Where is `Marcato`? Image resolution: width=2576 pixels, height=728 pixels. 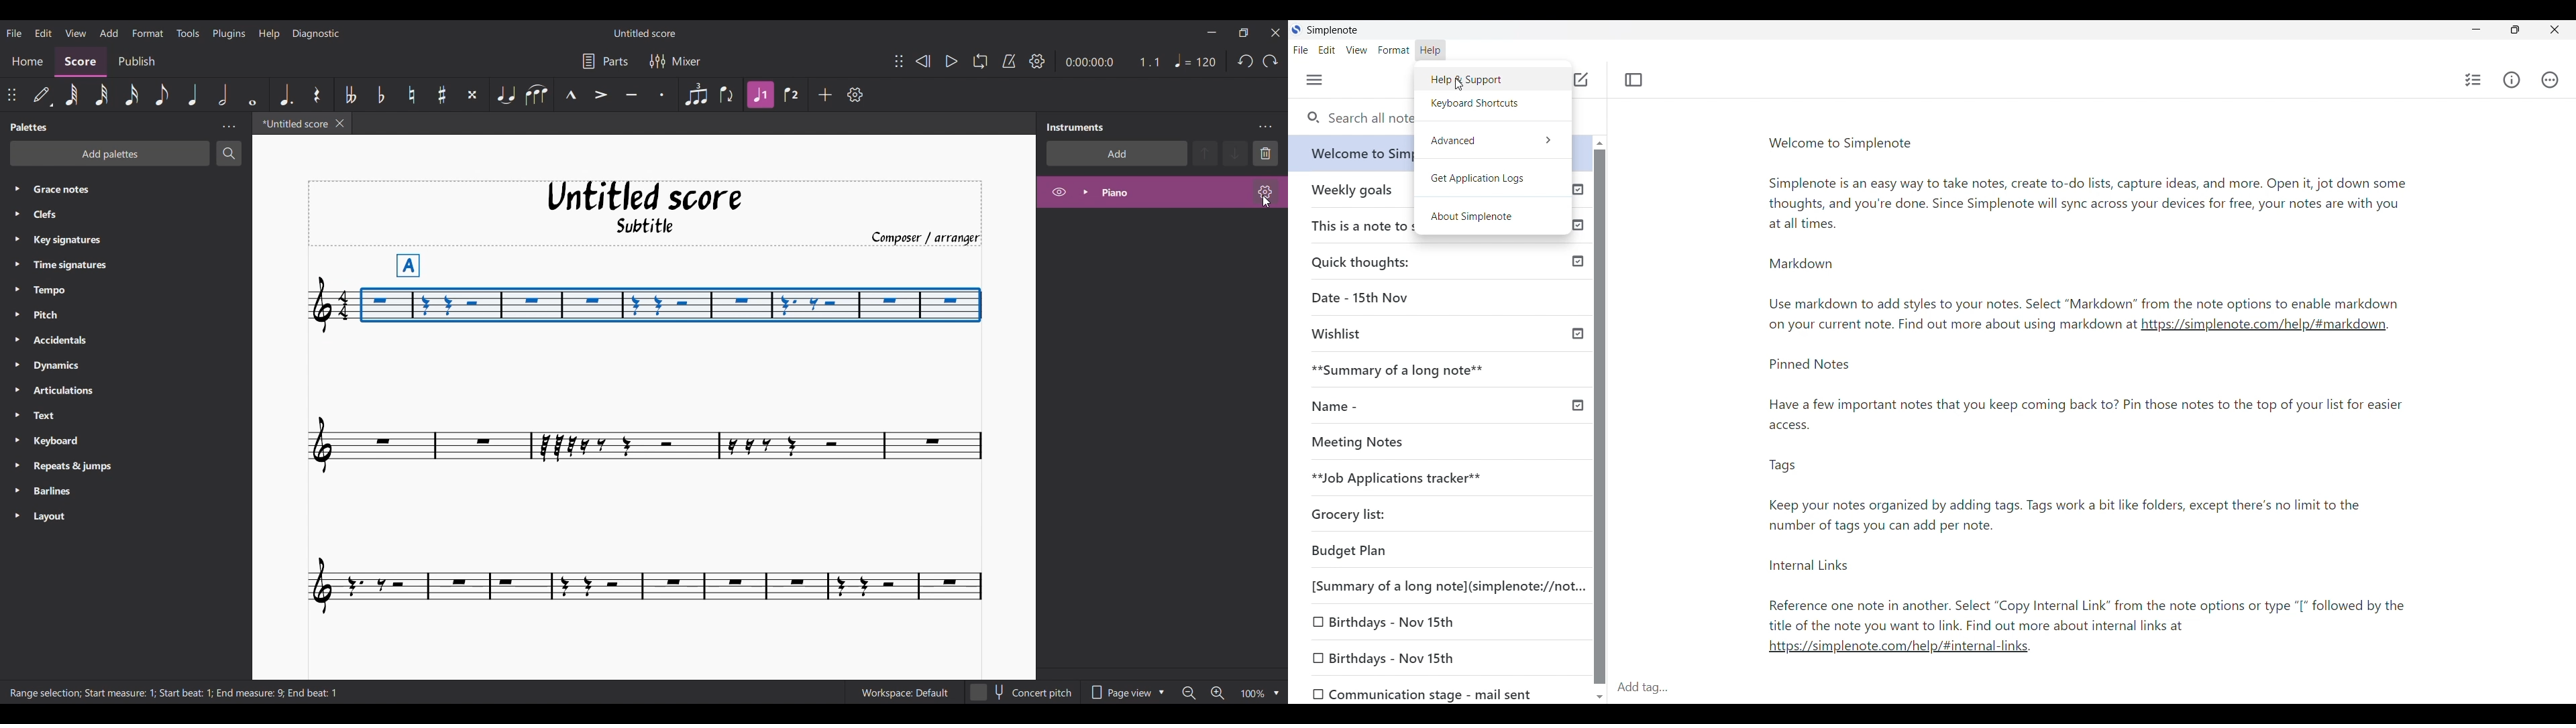
Marcato is located at coordinates (571, 94).